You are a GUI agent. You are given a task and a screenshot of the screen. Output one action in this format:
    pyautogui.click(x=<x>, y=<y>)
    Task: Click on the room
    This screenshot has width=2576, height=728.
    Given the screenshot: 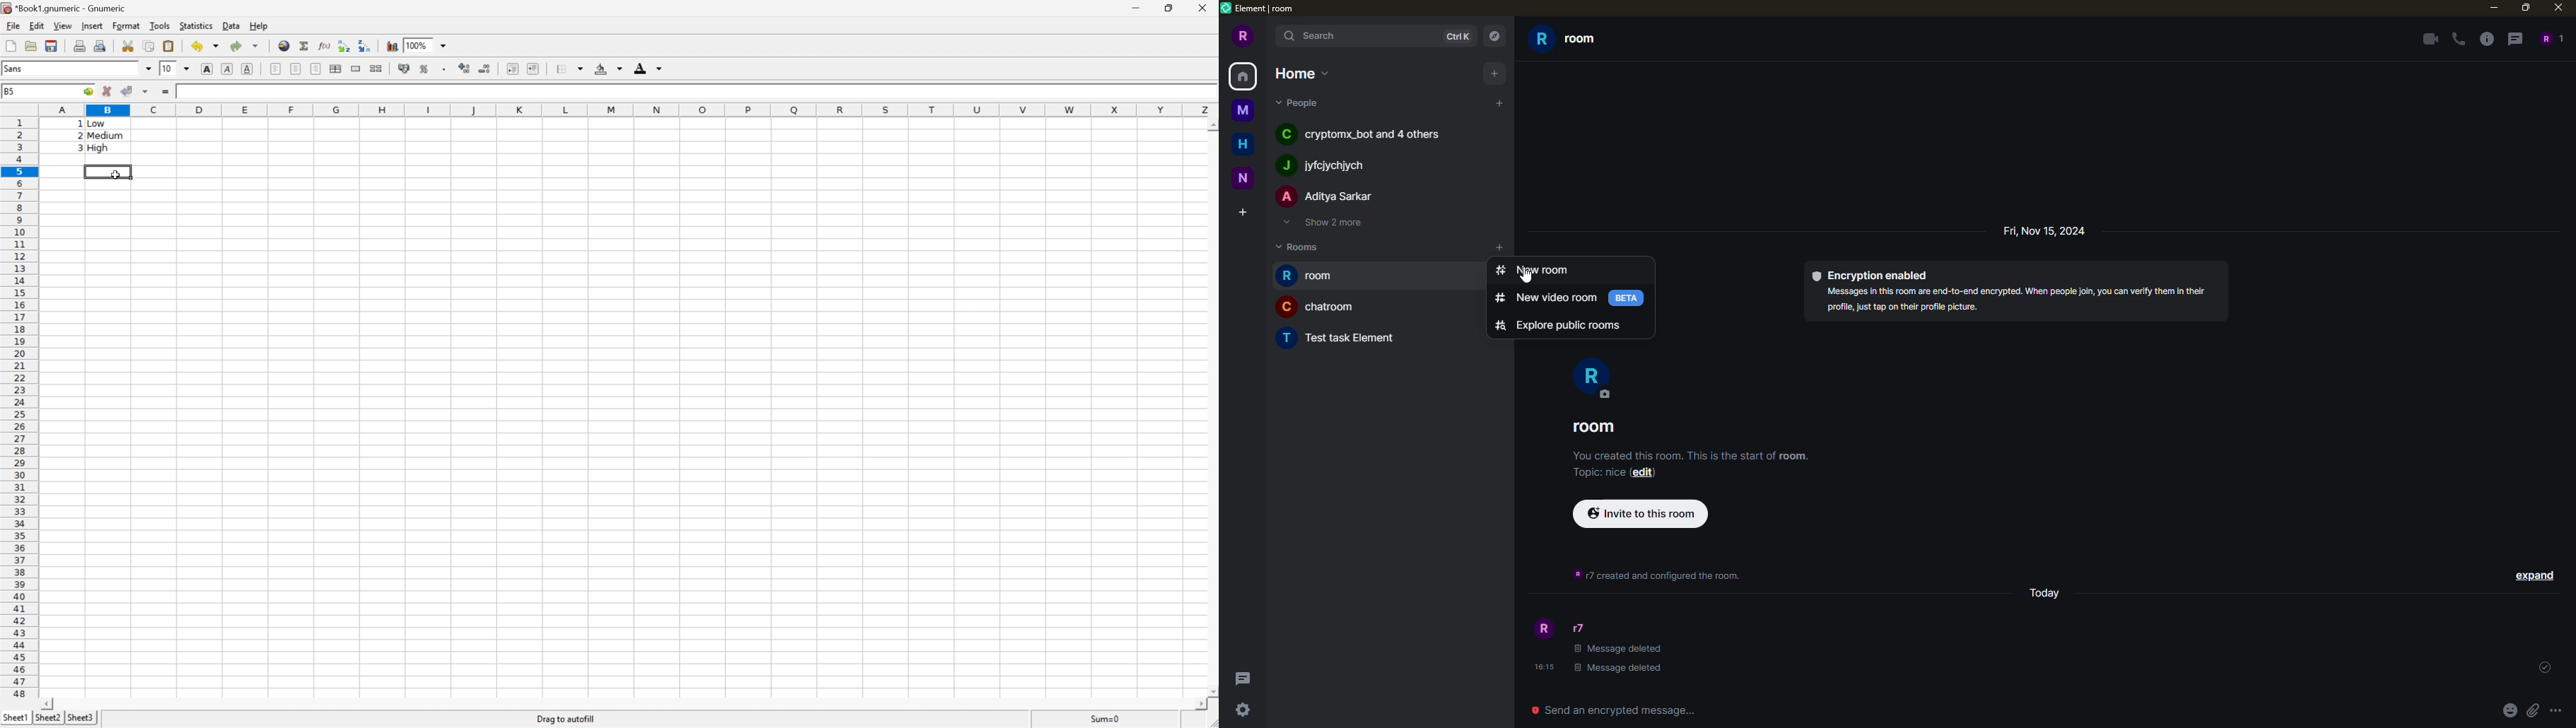 What is the action you would take?
    pyautogui.click(x=1325, y=306)
    